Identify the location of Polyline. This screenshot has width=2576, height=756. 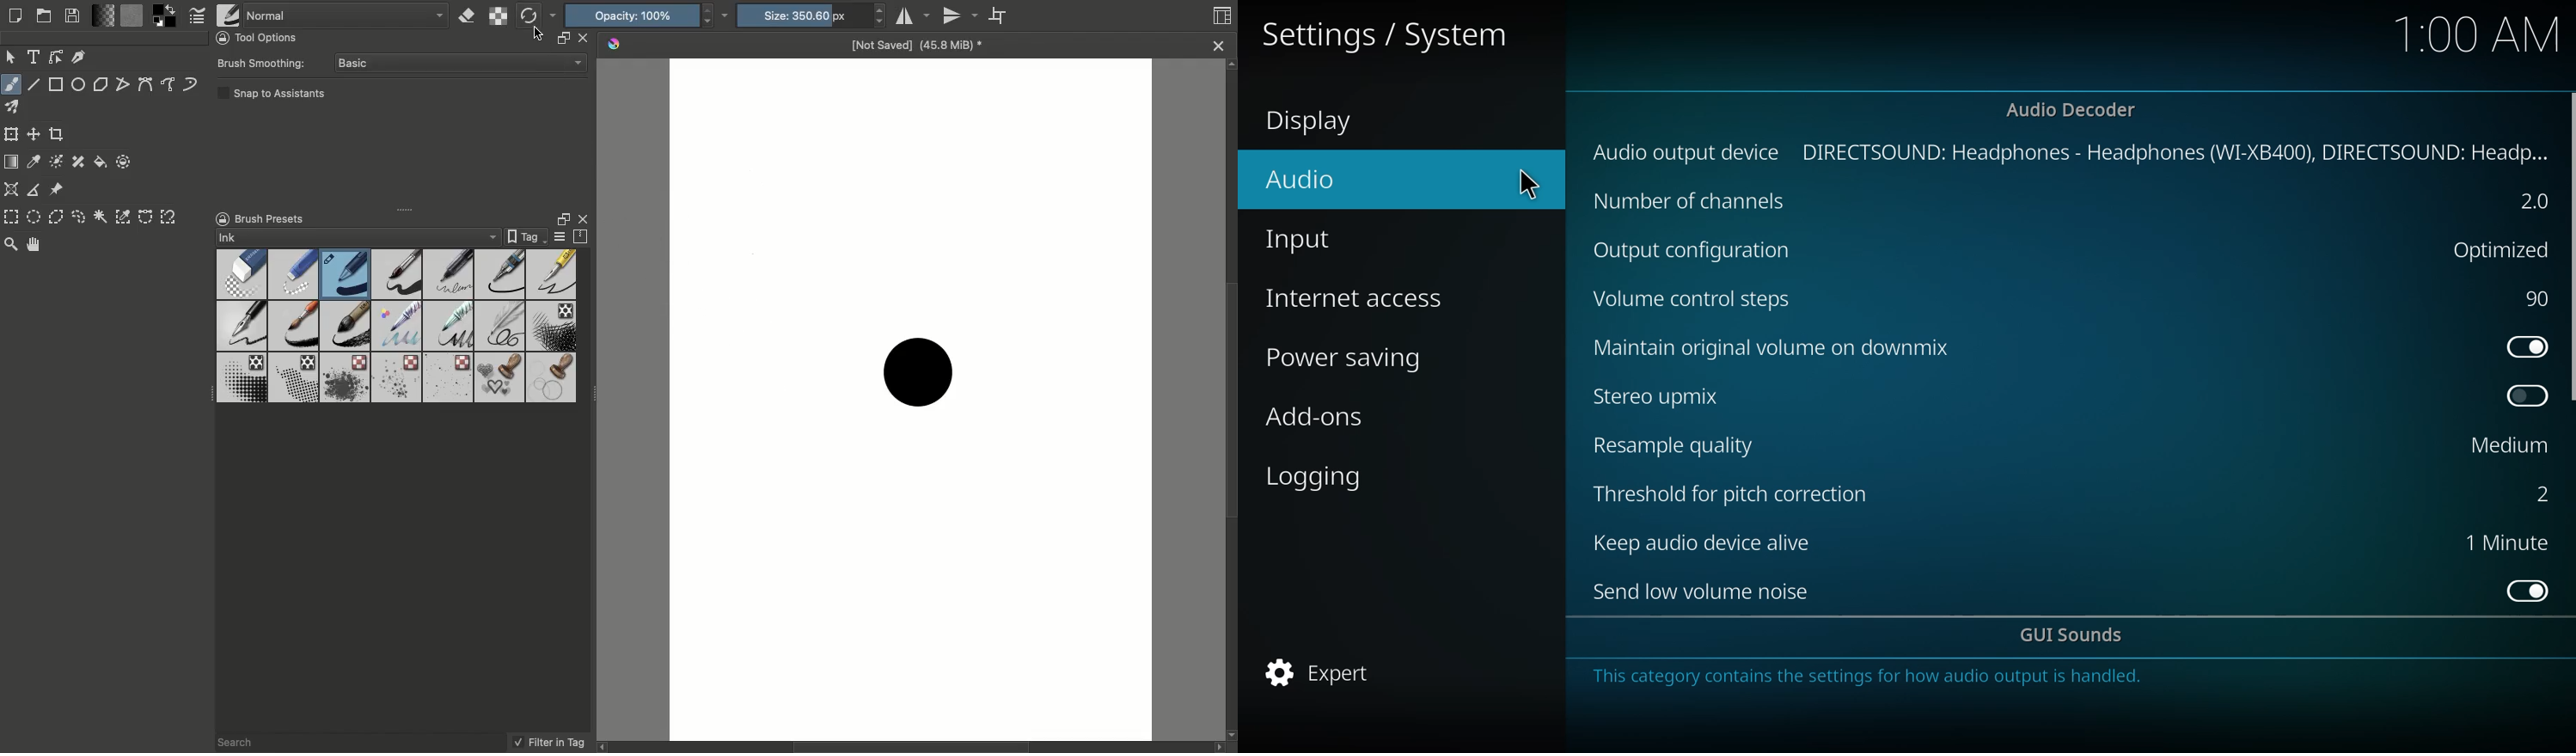
(123, 84).